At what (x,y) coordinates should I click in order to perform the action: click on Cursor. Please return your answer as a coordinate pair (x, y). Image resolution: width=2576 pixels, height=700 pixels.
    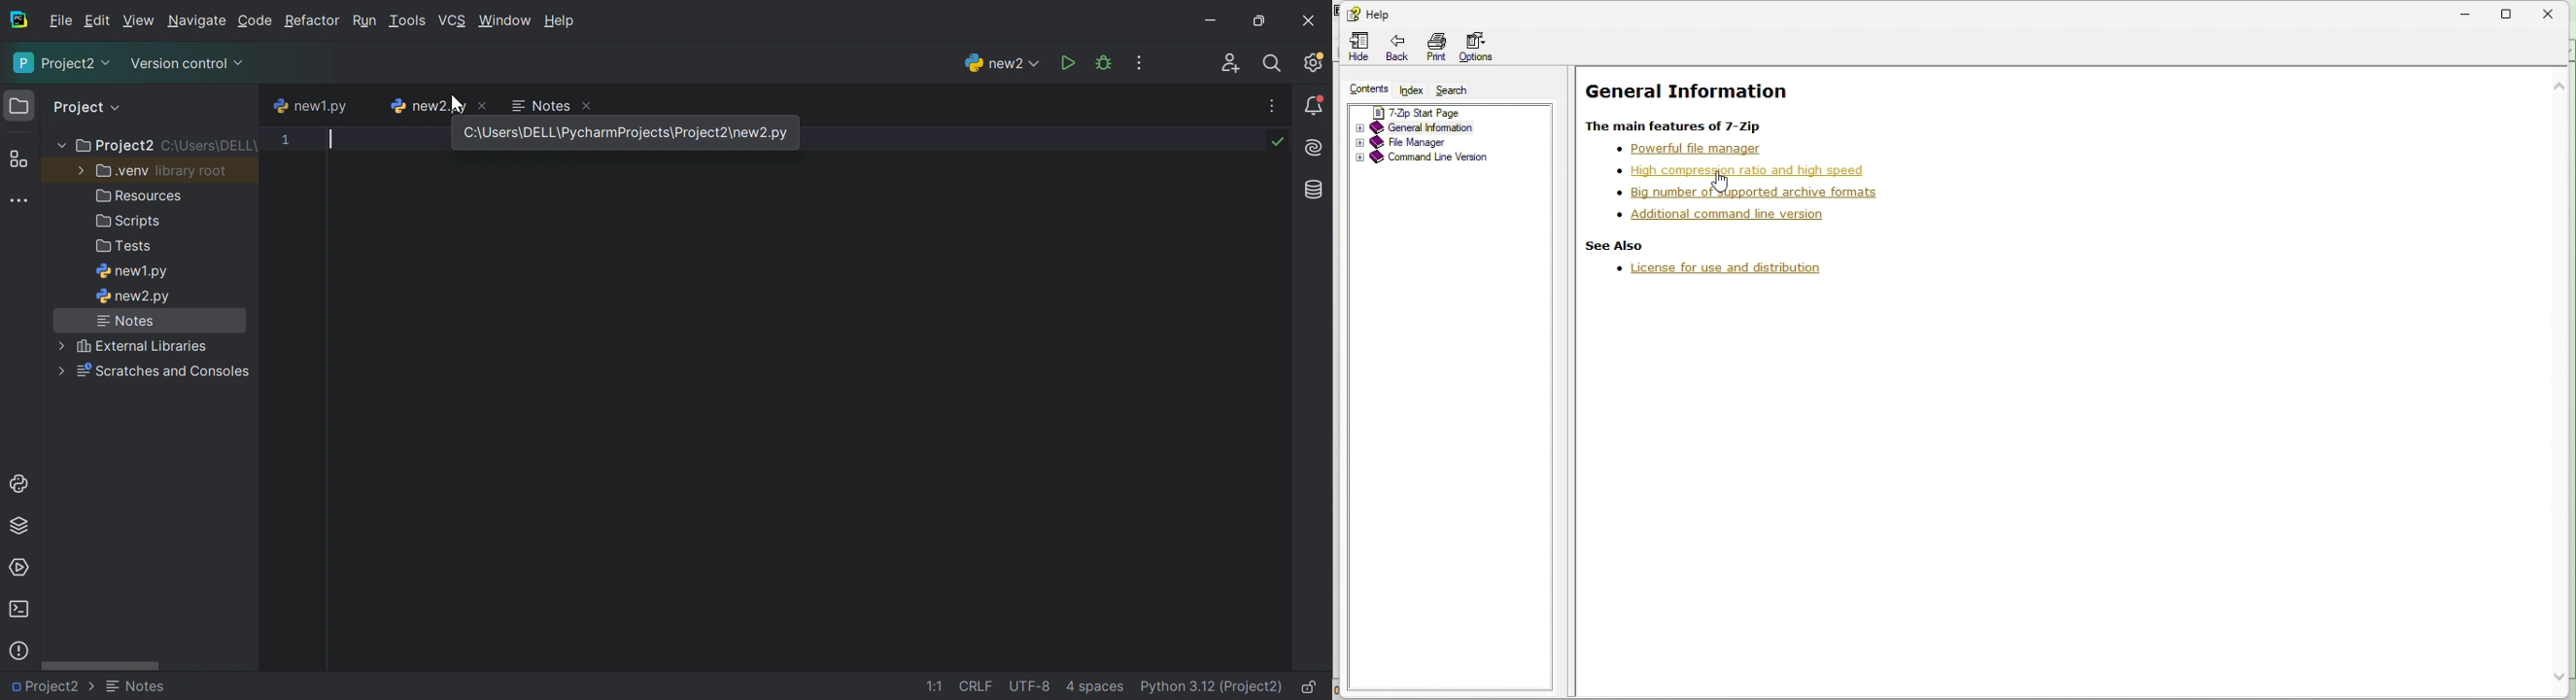
    Looking at the image, I should click on (457, 102).